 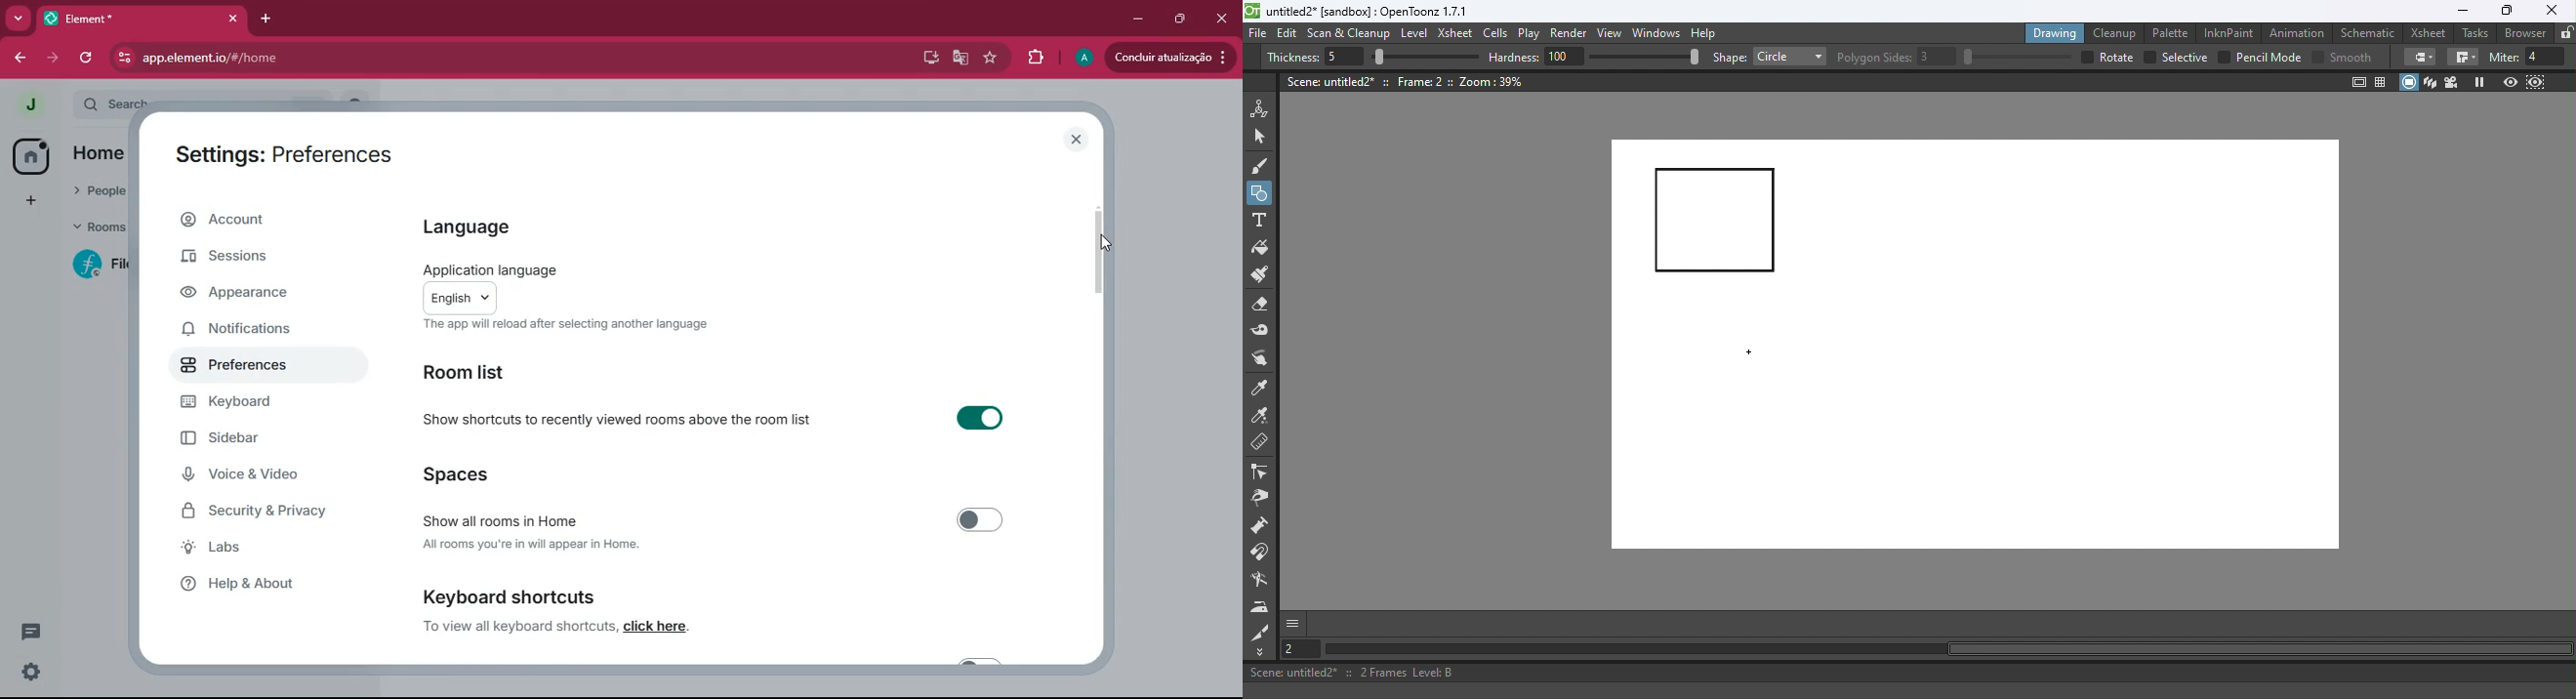 What do you see at coordinates (31, 632) in the screenshot?
I see `threads` at bounding box center [31, 632].